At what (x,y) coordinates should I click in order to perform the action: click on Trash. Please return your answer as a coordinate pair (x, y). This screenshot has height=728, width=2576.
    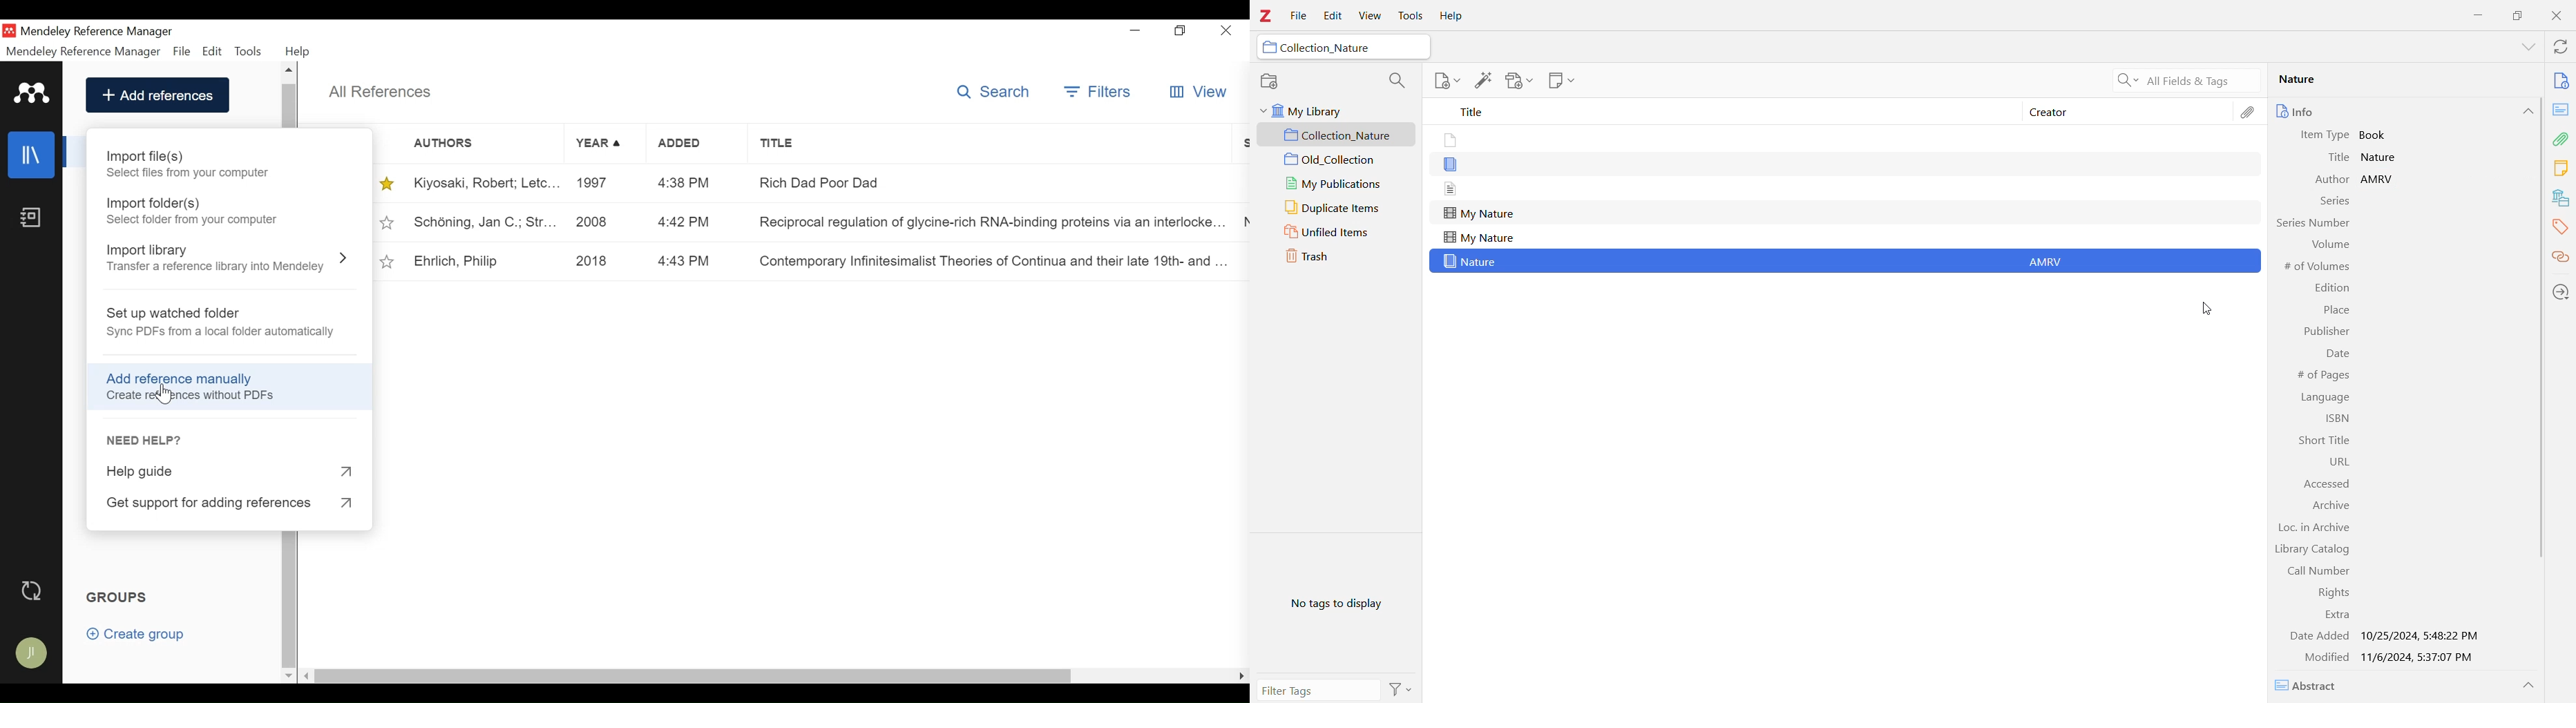
    Looking at the image, I should click on (1324, 255).